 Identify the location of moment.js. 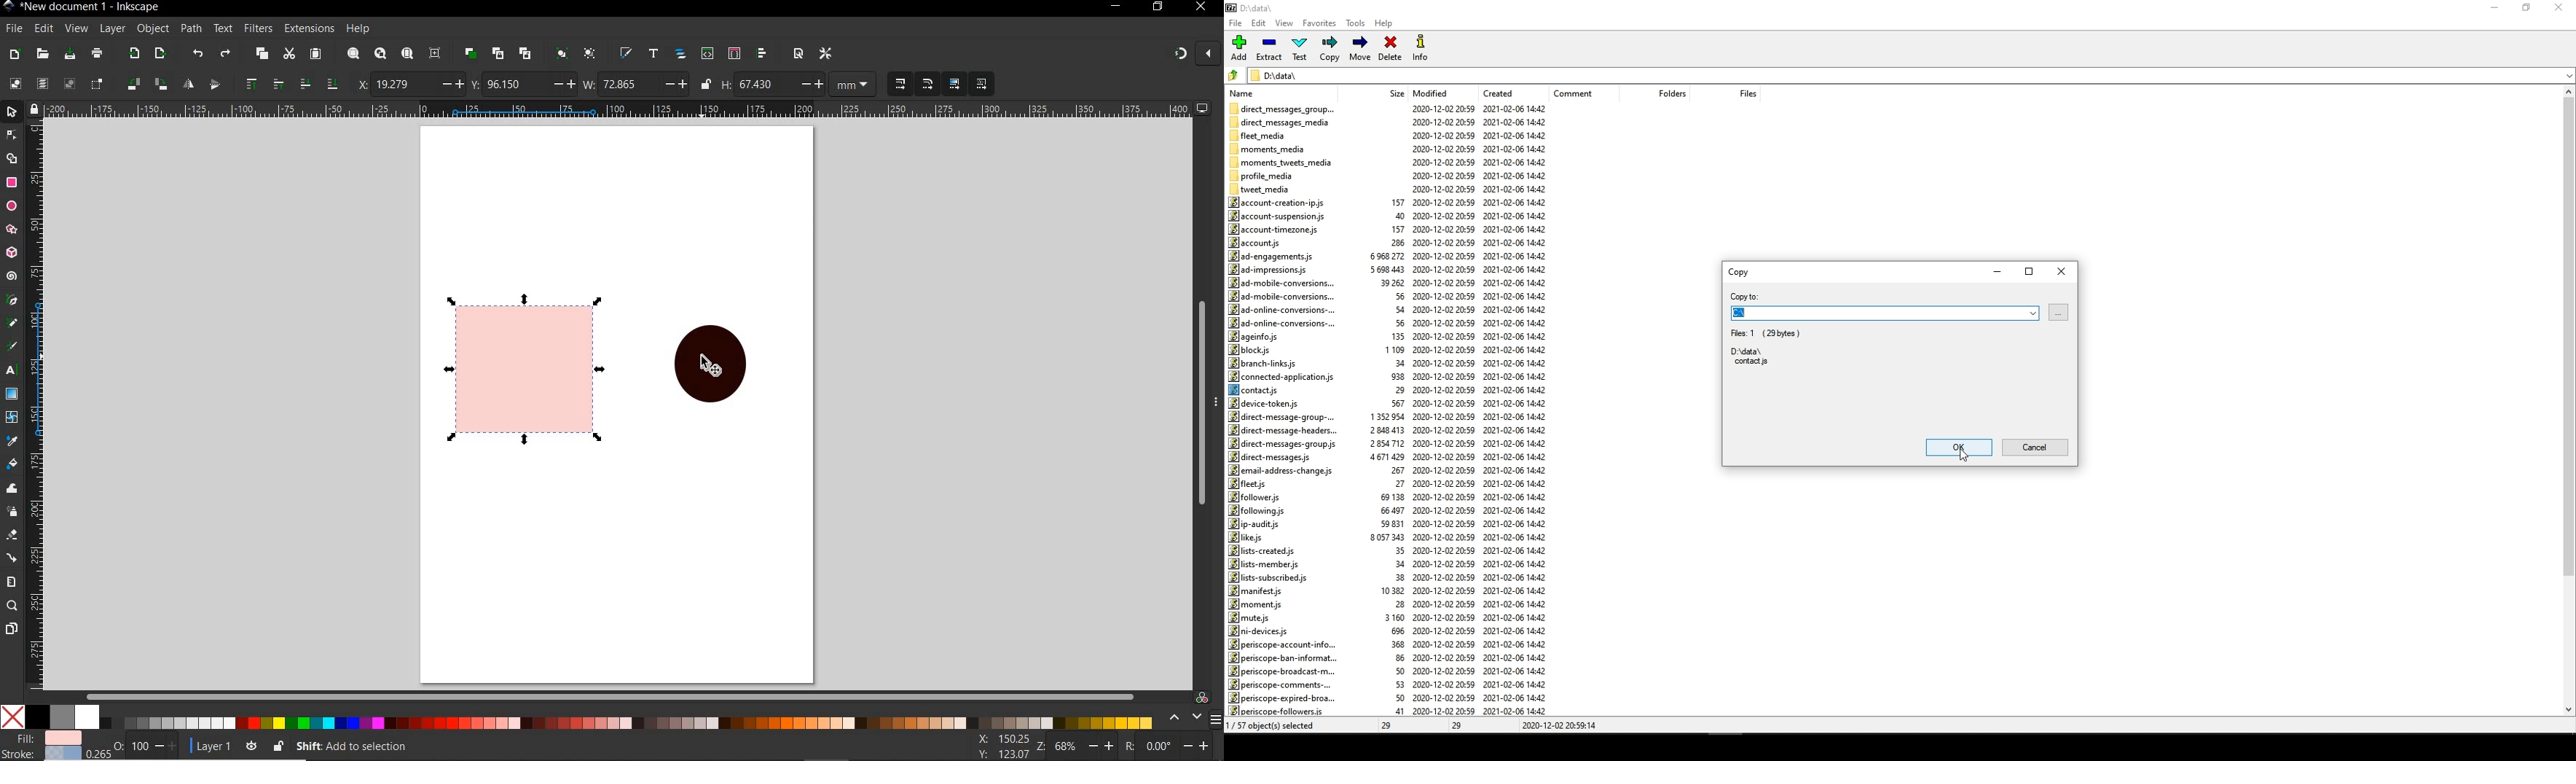
(1257, 603).